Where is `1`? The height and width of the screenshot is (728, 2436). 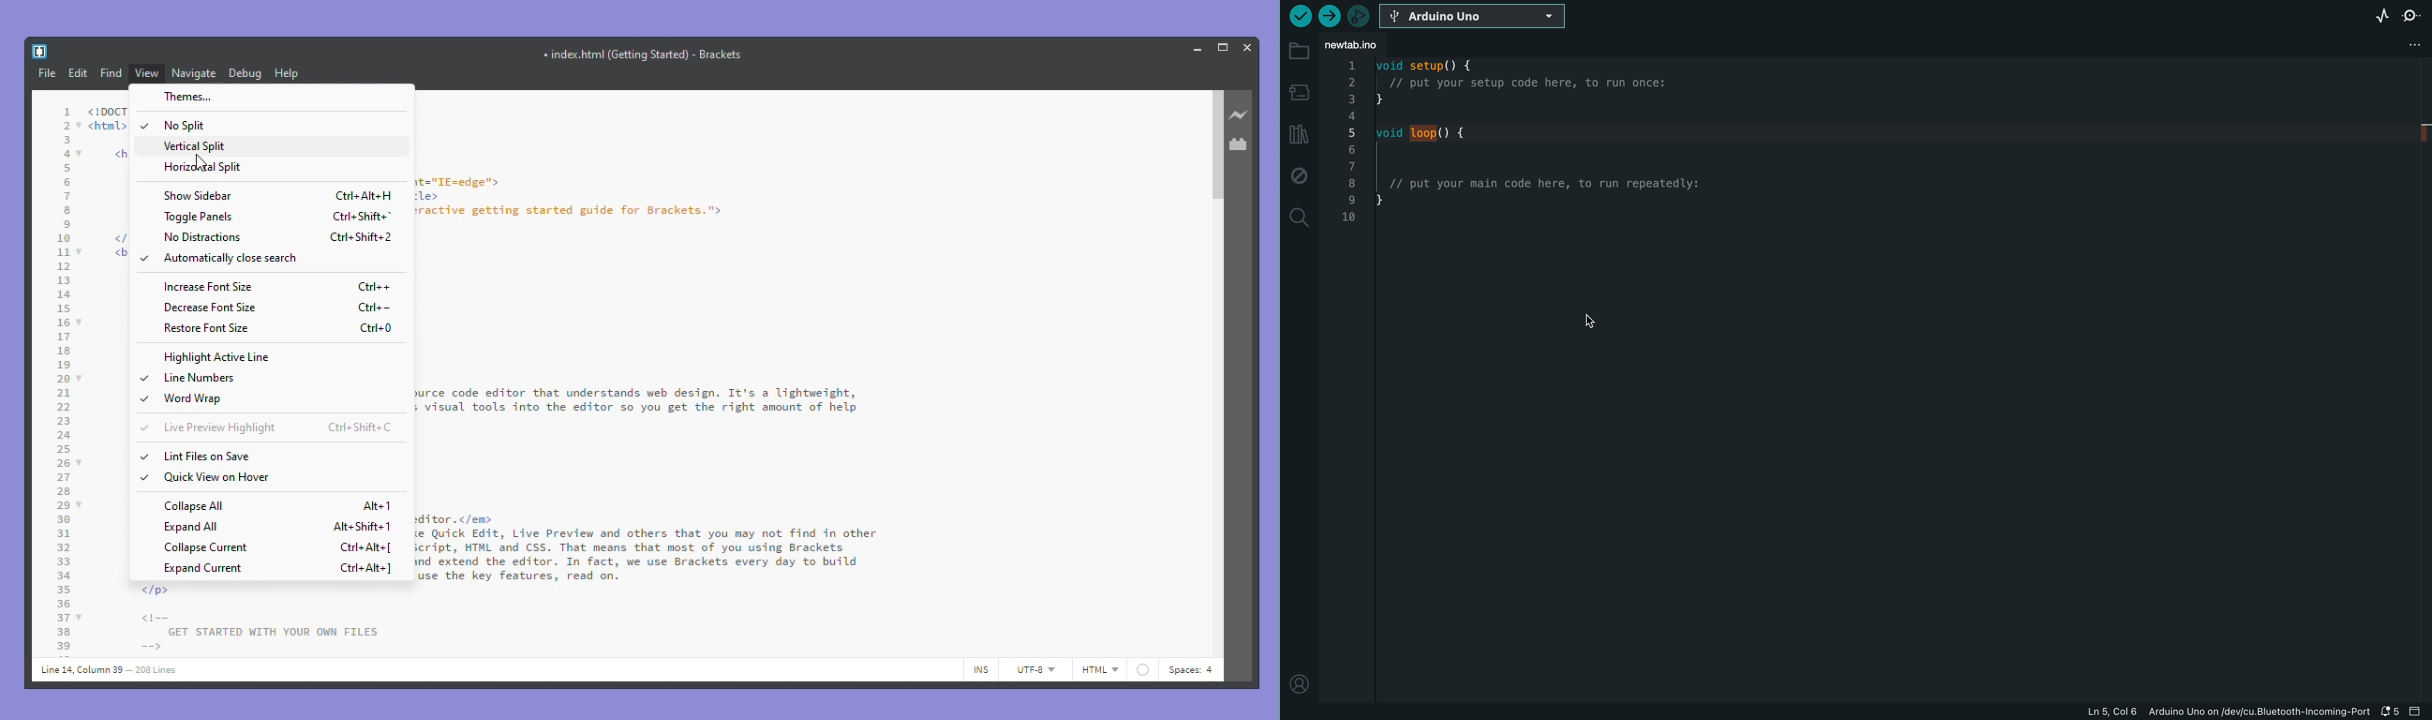 1 is located at coordinates (67, 111).